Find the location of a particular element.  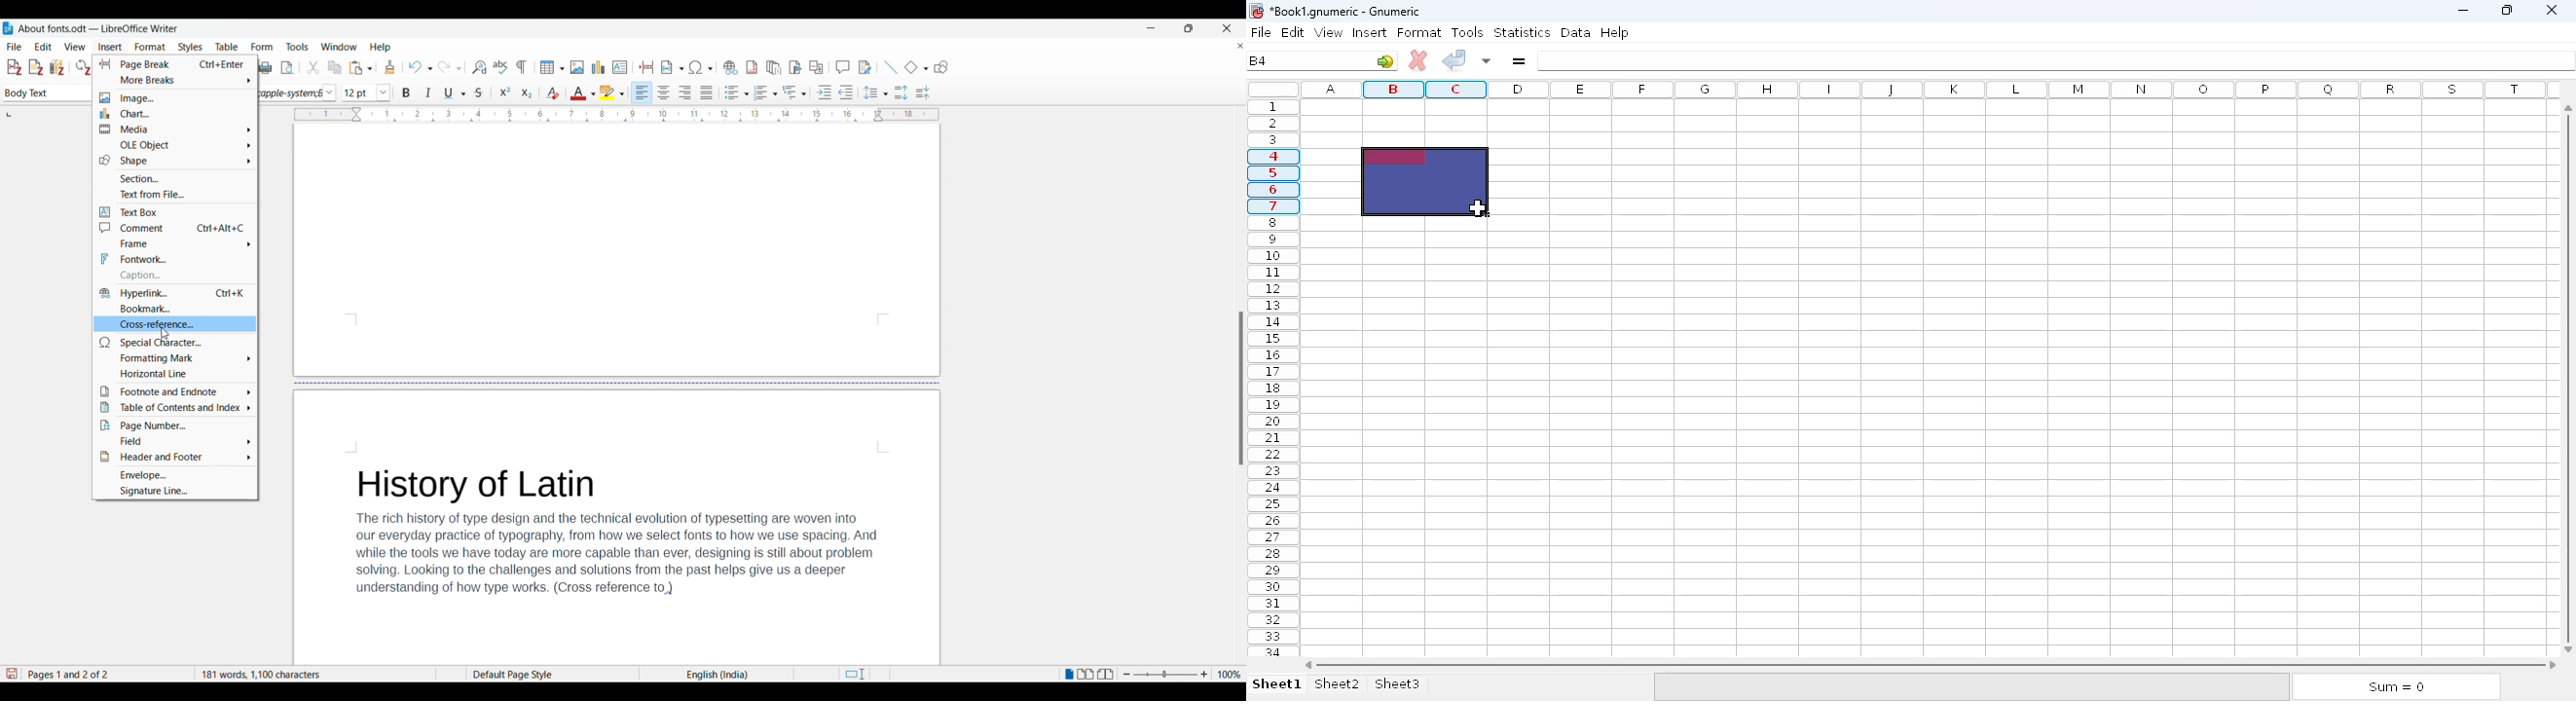

Paste options is located at coordinates (361, 68).